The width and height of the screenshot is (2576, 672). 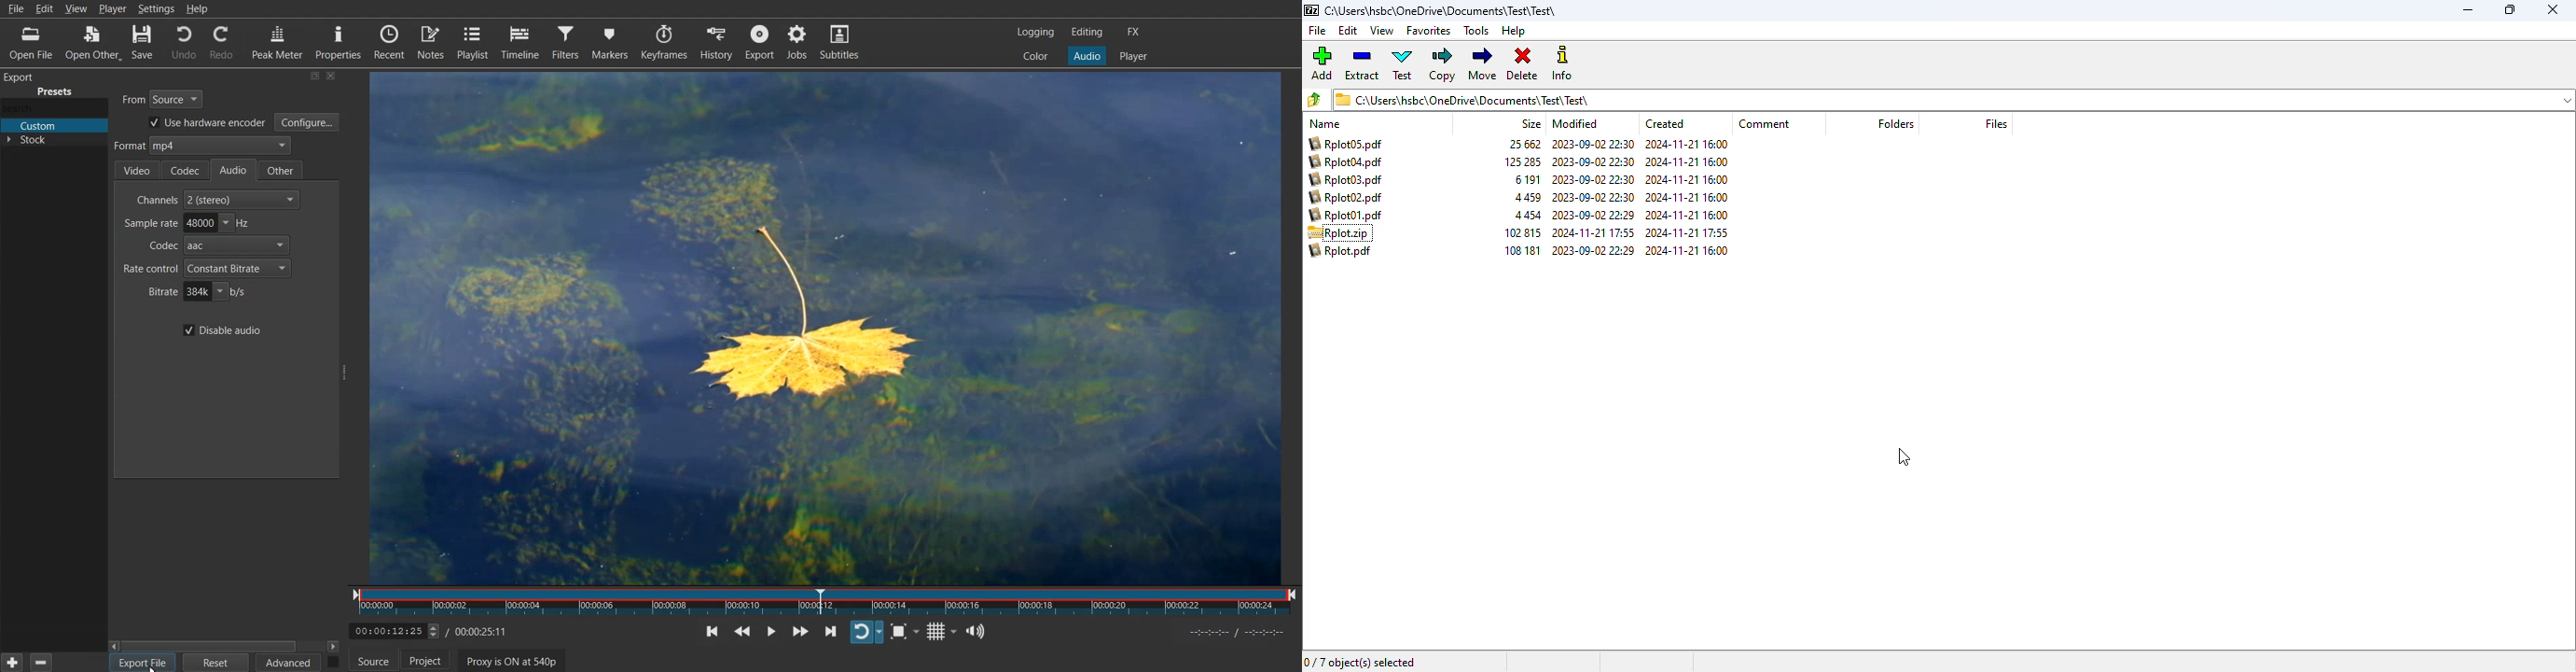 I want to click on size, so click(x=1530, y=123).